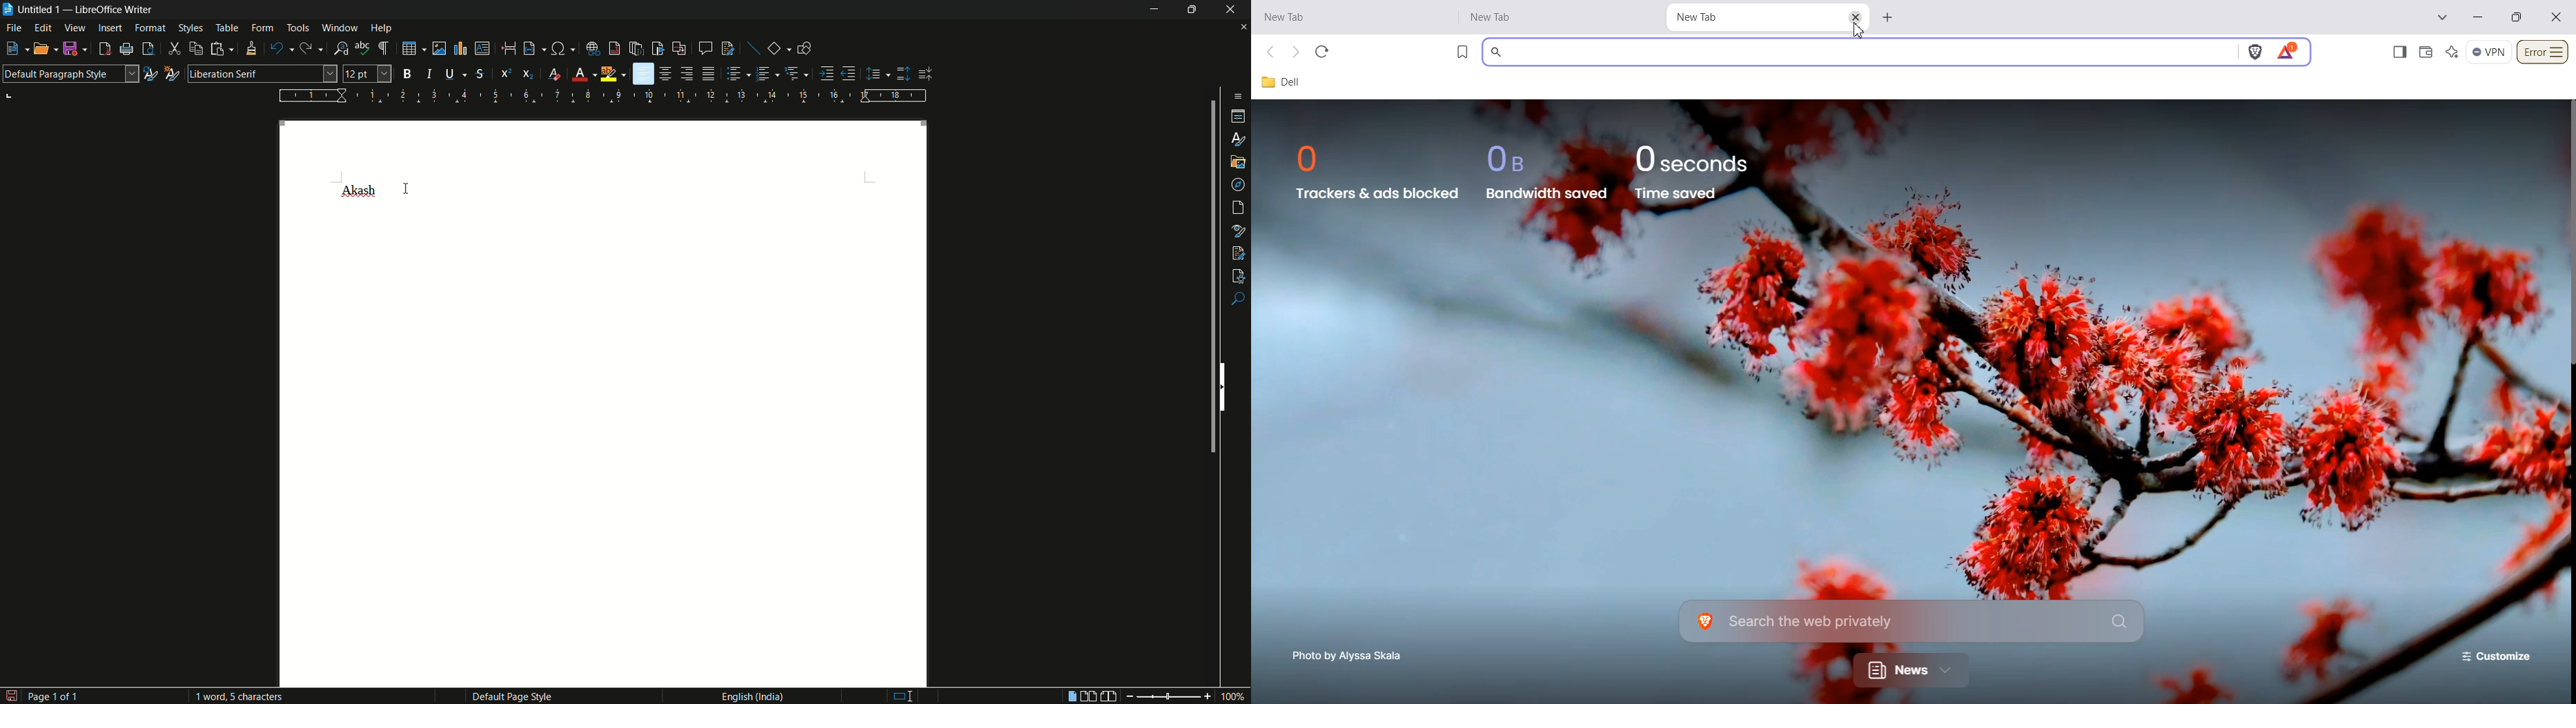 This screenshot has width=2576, height=728. Describe the element at coordinates (849, 73) in the screenshot. I see `decrease indentation` at that location.